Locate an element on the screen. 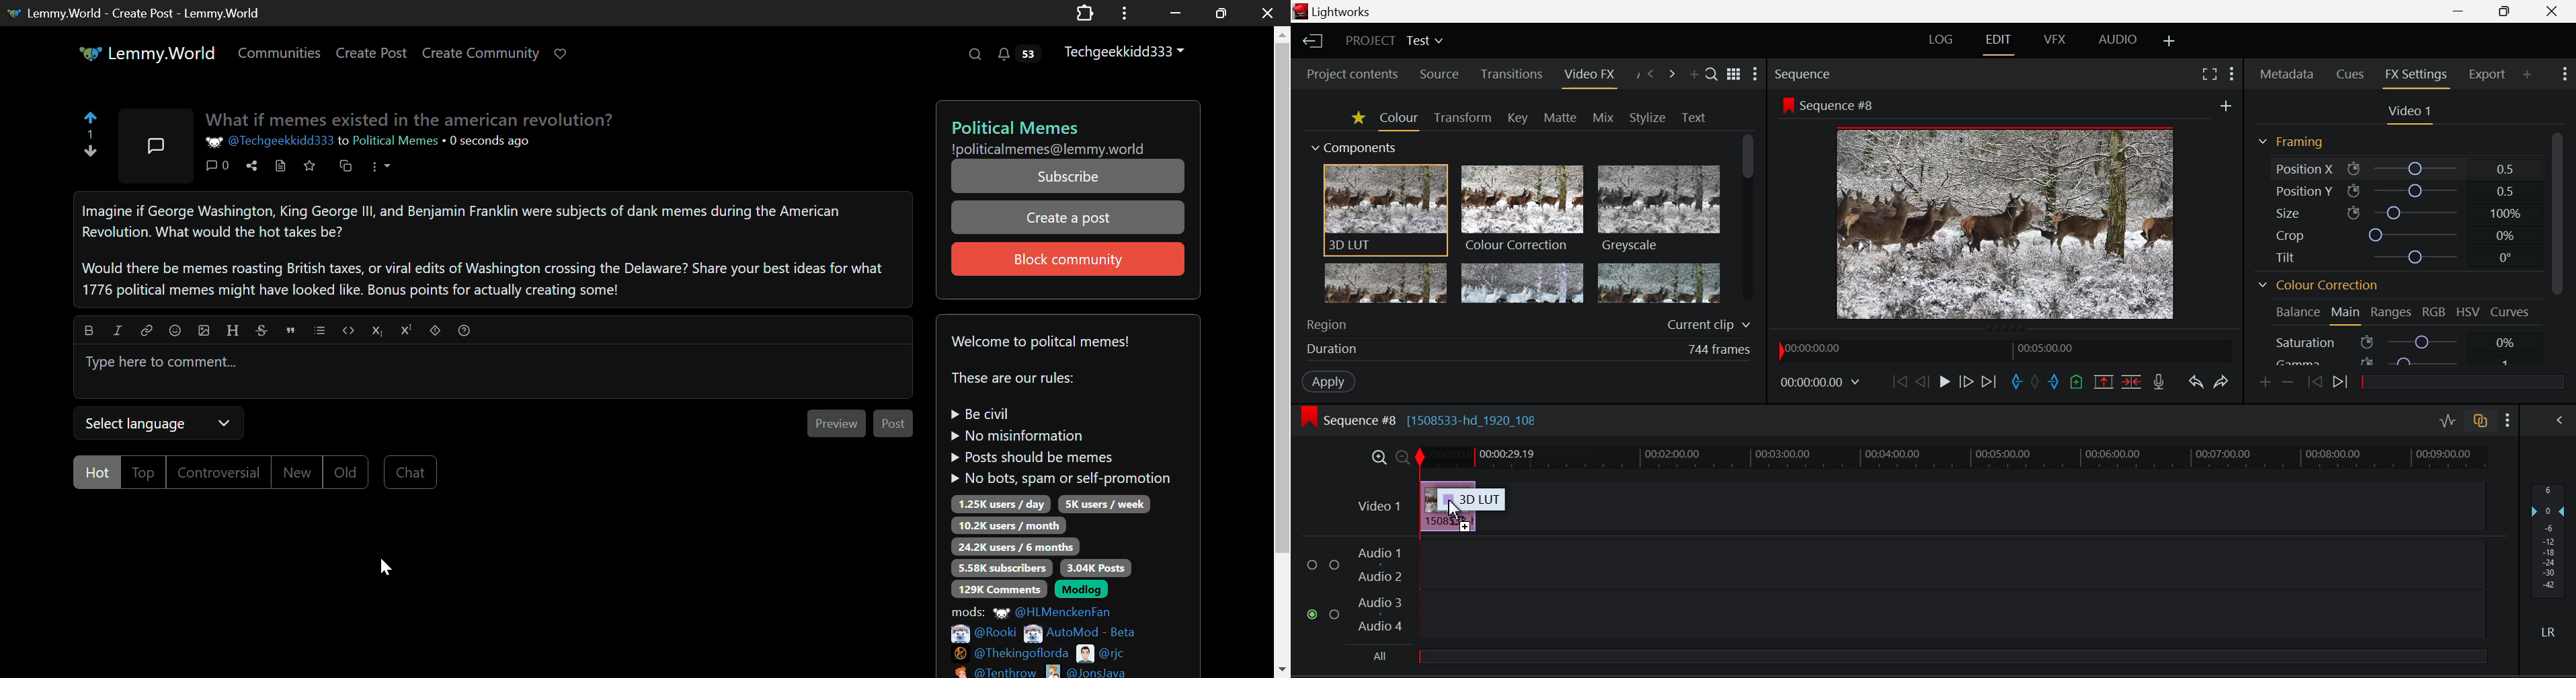  Insert Image is located at coordinates (204, 328).